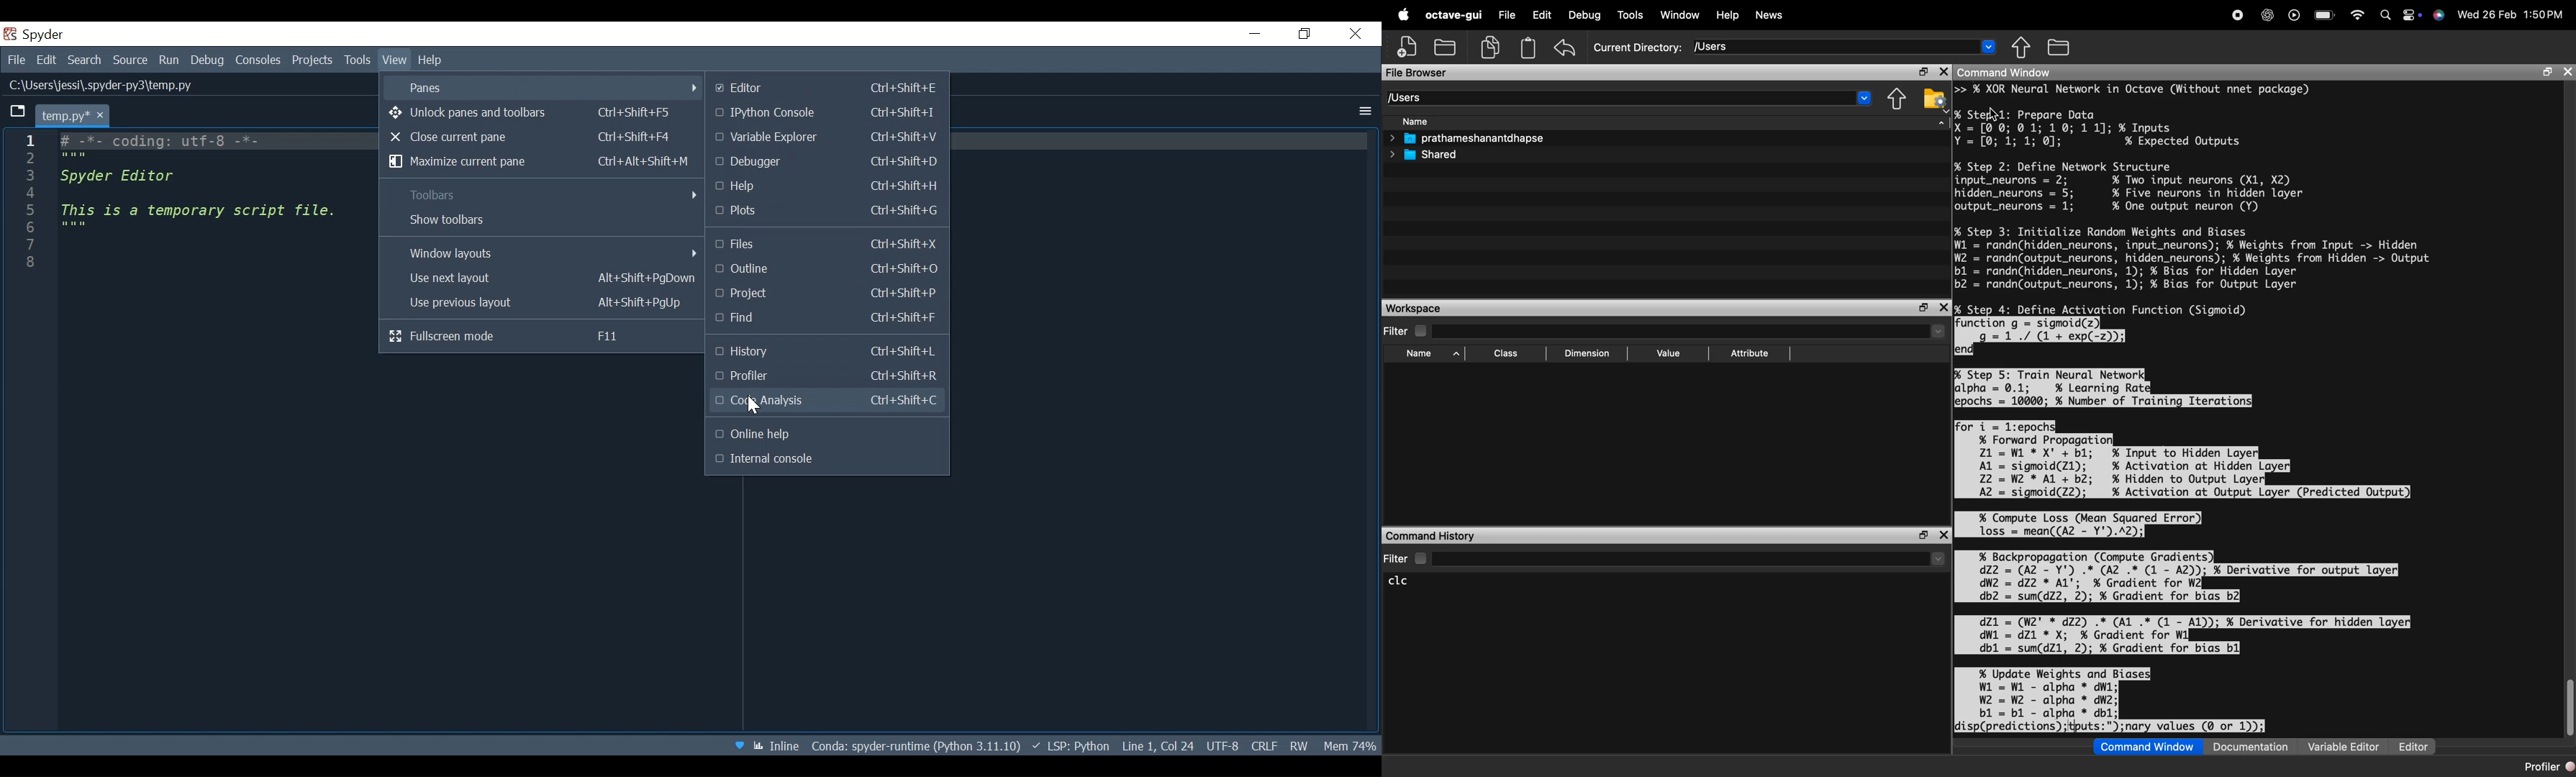 The image size is (2576, 784). What do you see at coordinates (207, 60) in the screenshot?
I see `Debug` at bounding box center [207, 60].